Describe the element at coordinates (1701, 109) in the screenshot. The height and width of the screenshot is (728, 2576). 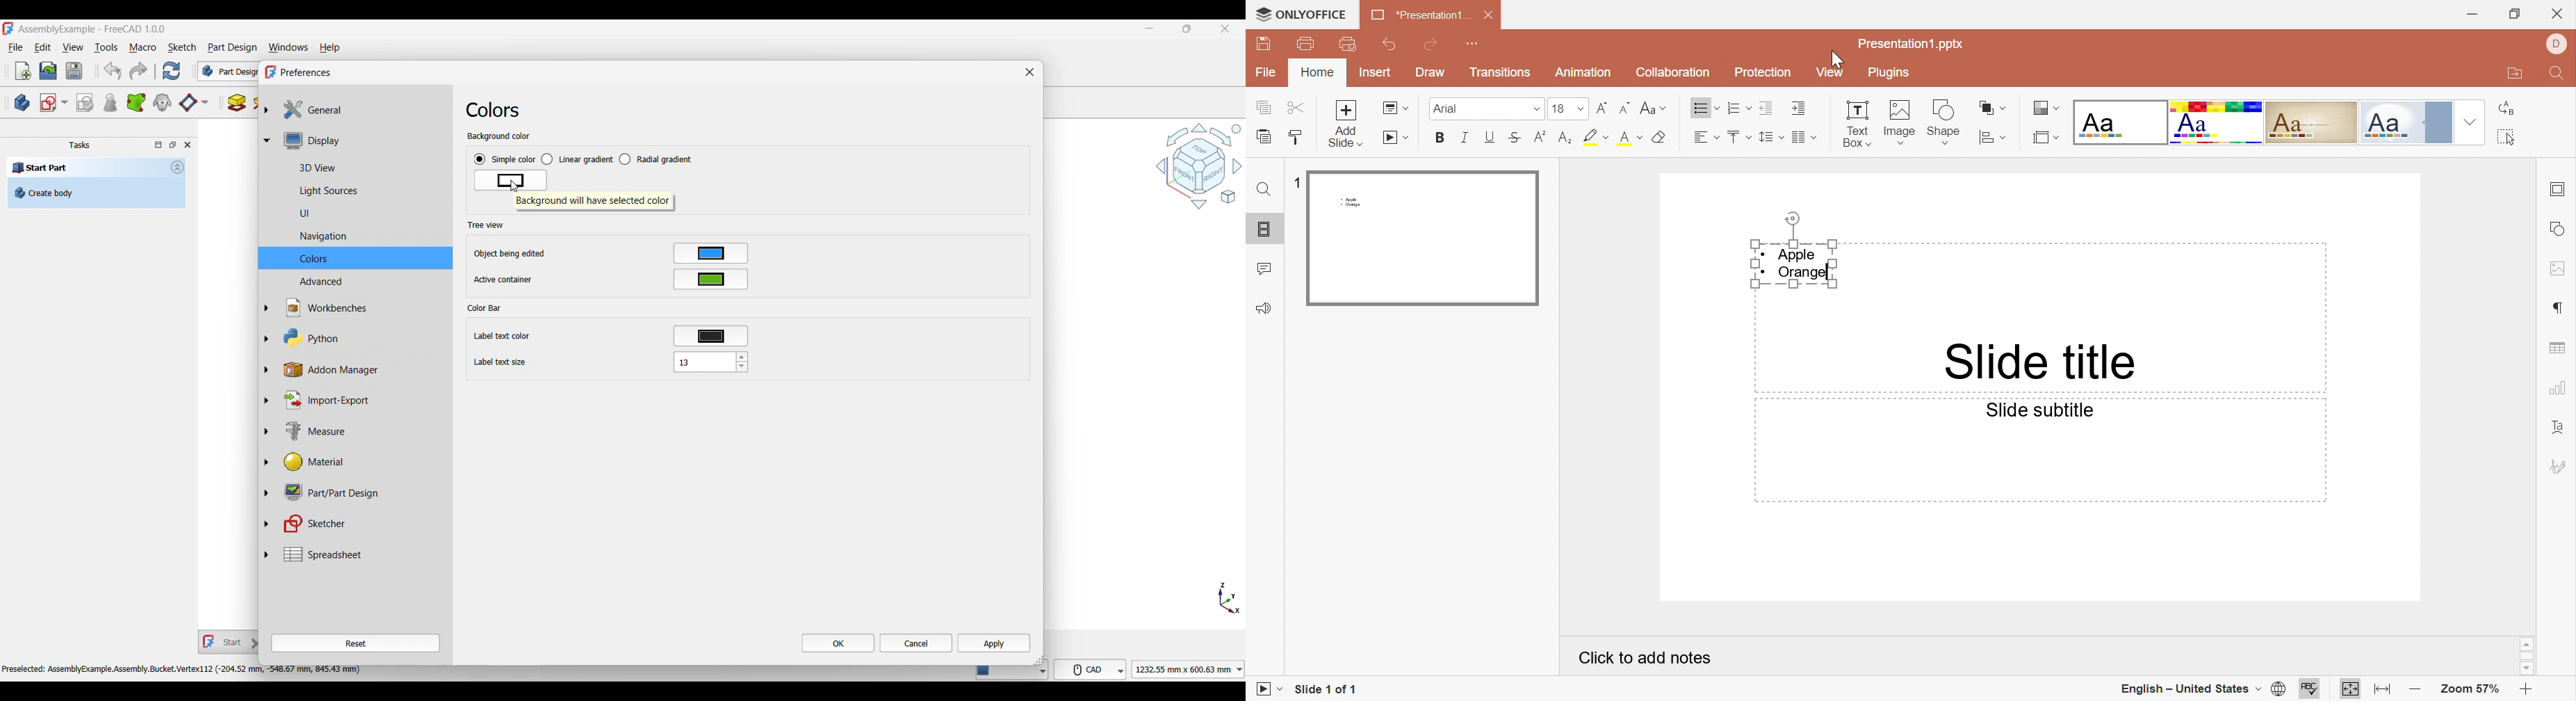
I see `bullets` at that location.